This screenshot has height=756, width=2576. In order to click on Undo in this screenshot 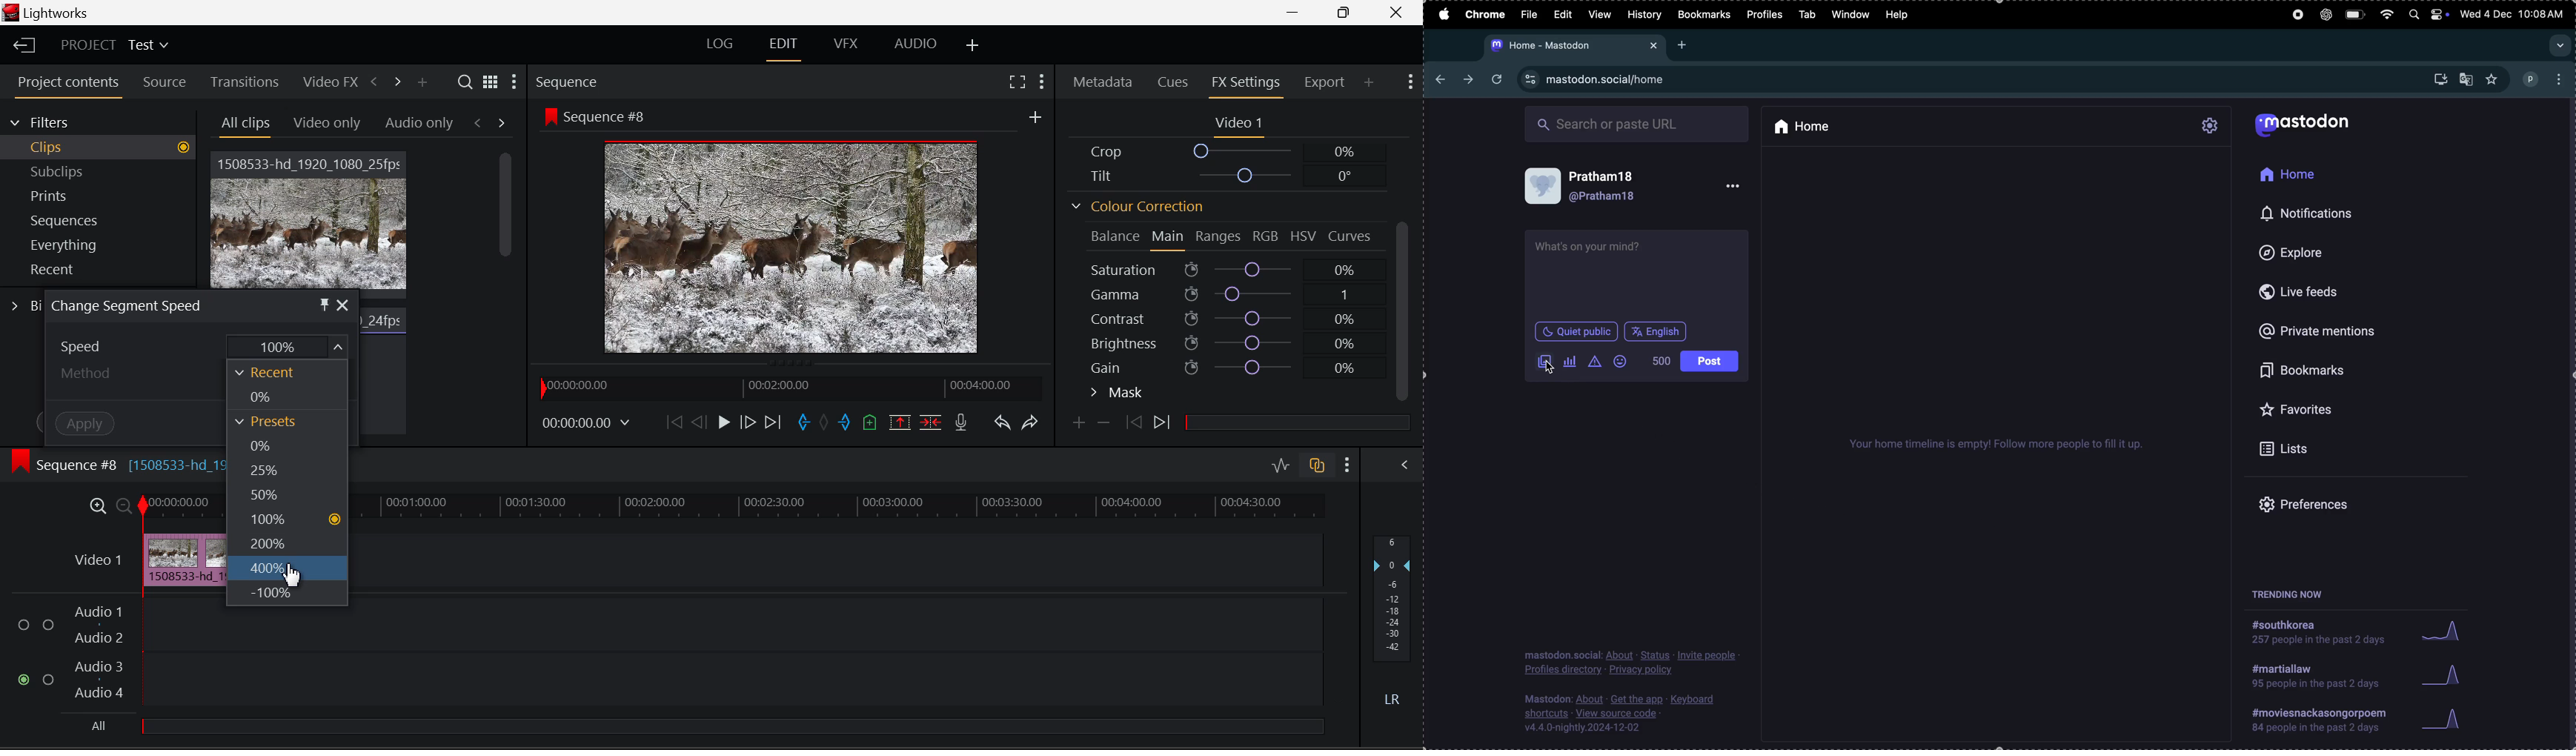, I will do `click(1000, 425)`.